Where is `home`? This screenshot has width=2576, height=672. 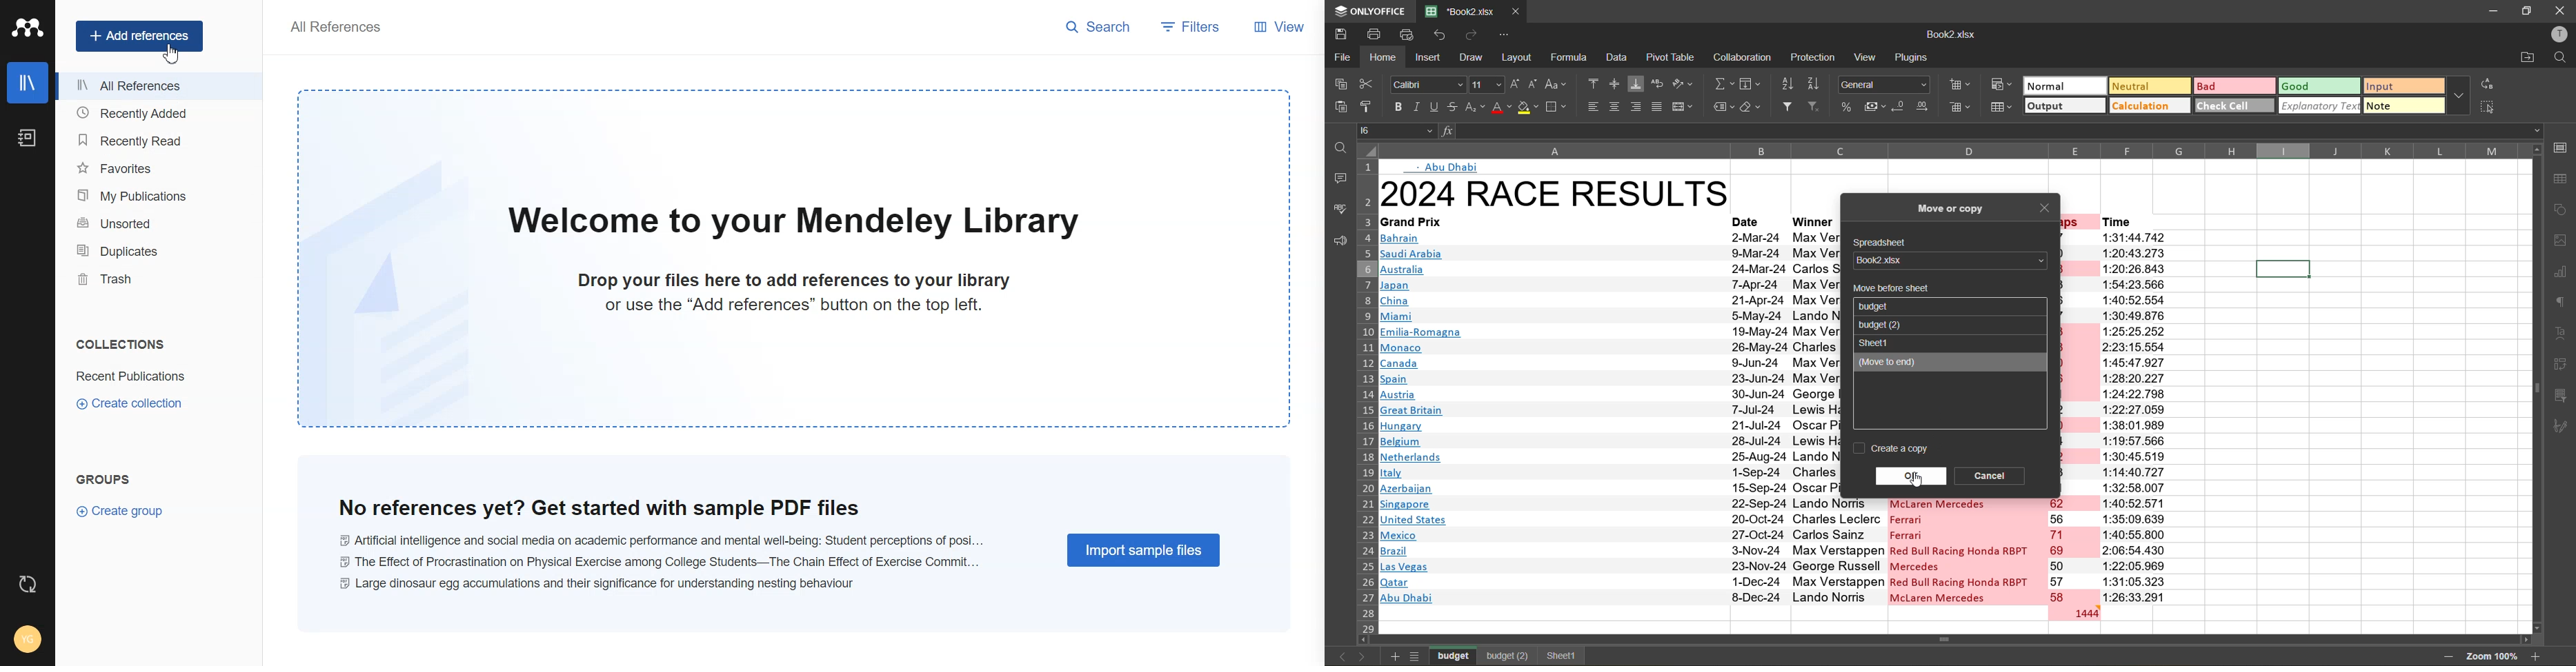 home is located at coordinates (1387, 57).